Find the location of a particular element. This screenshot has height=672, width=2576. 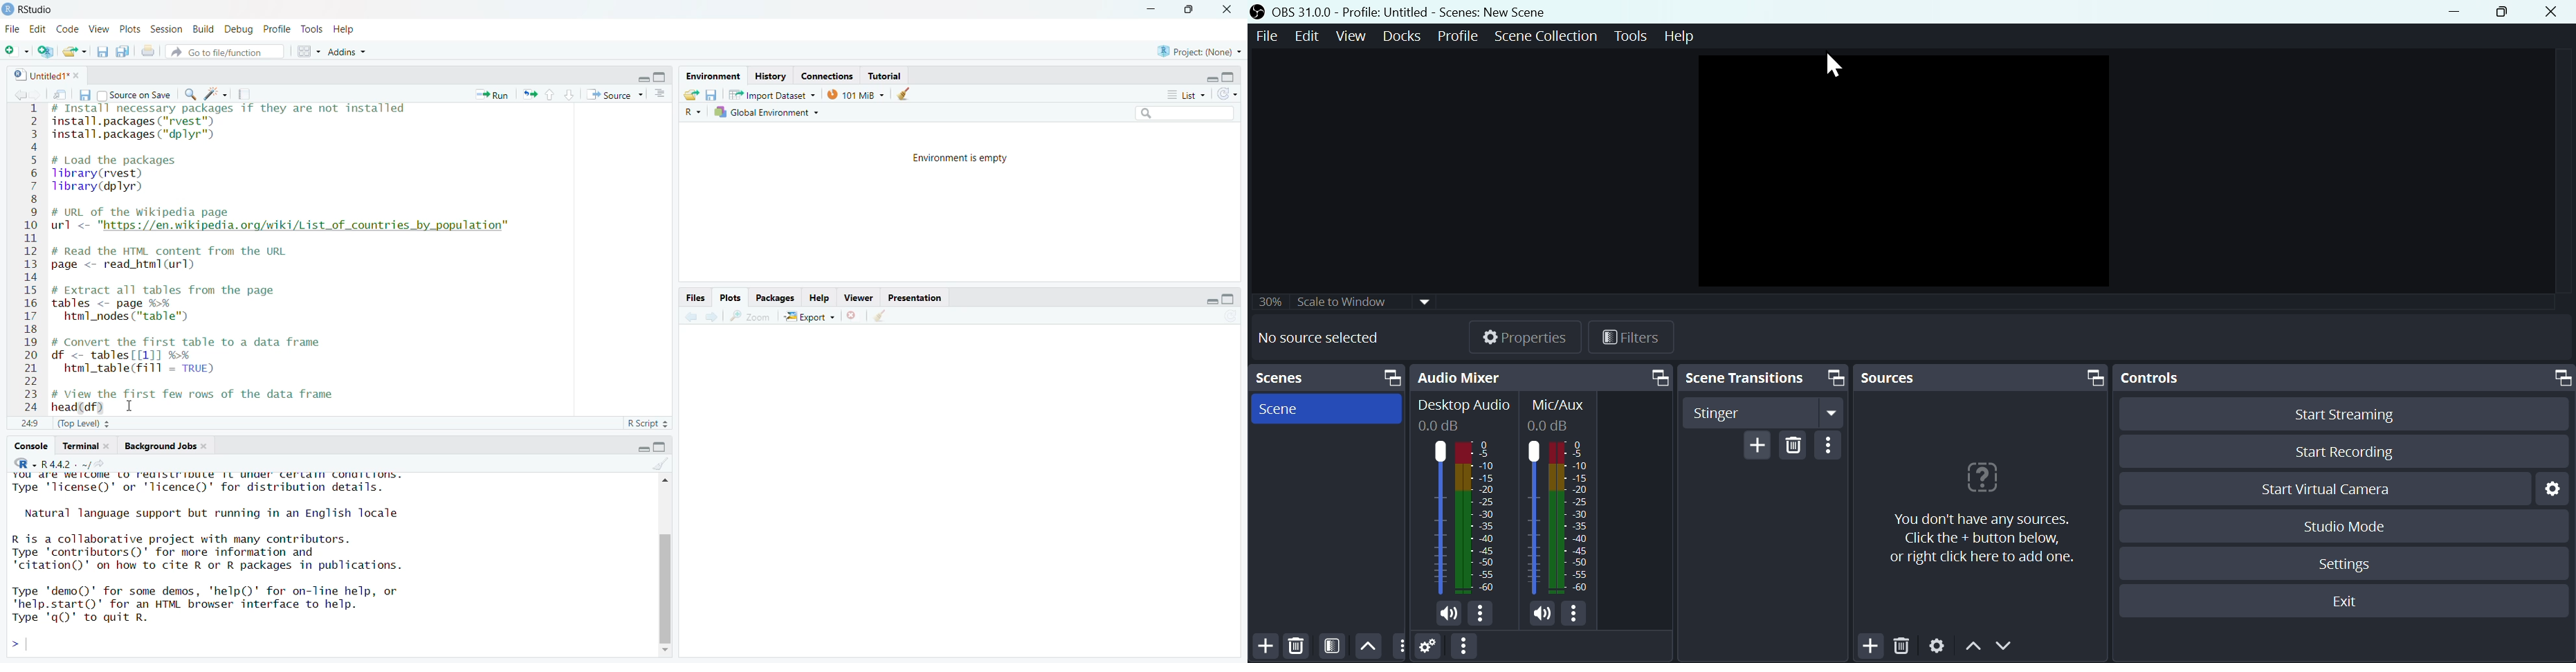

Delete is located at coordinates (1796, 445).